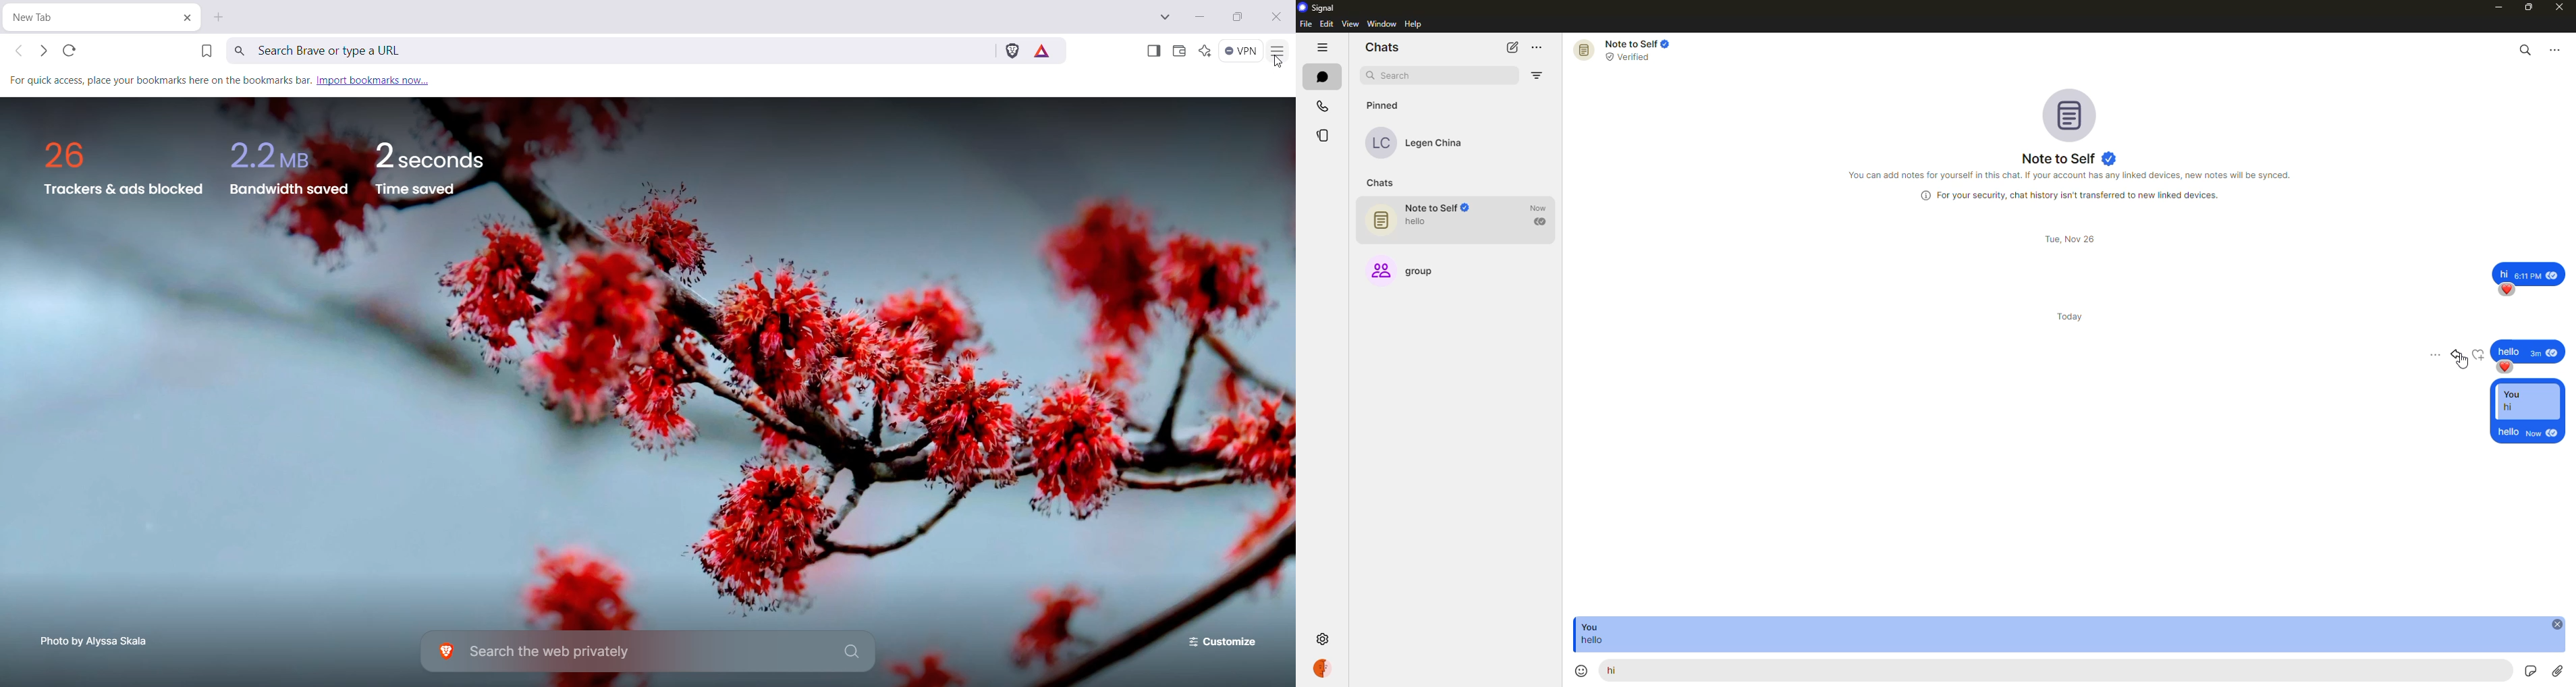  What do you see at coordinates (2074, 175) in the screenshot?
I see `info` at bounding box center [2074, 175].